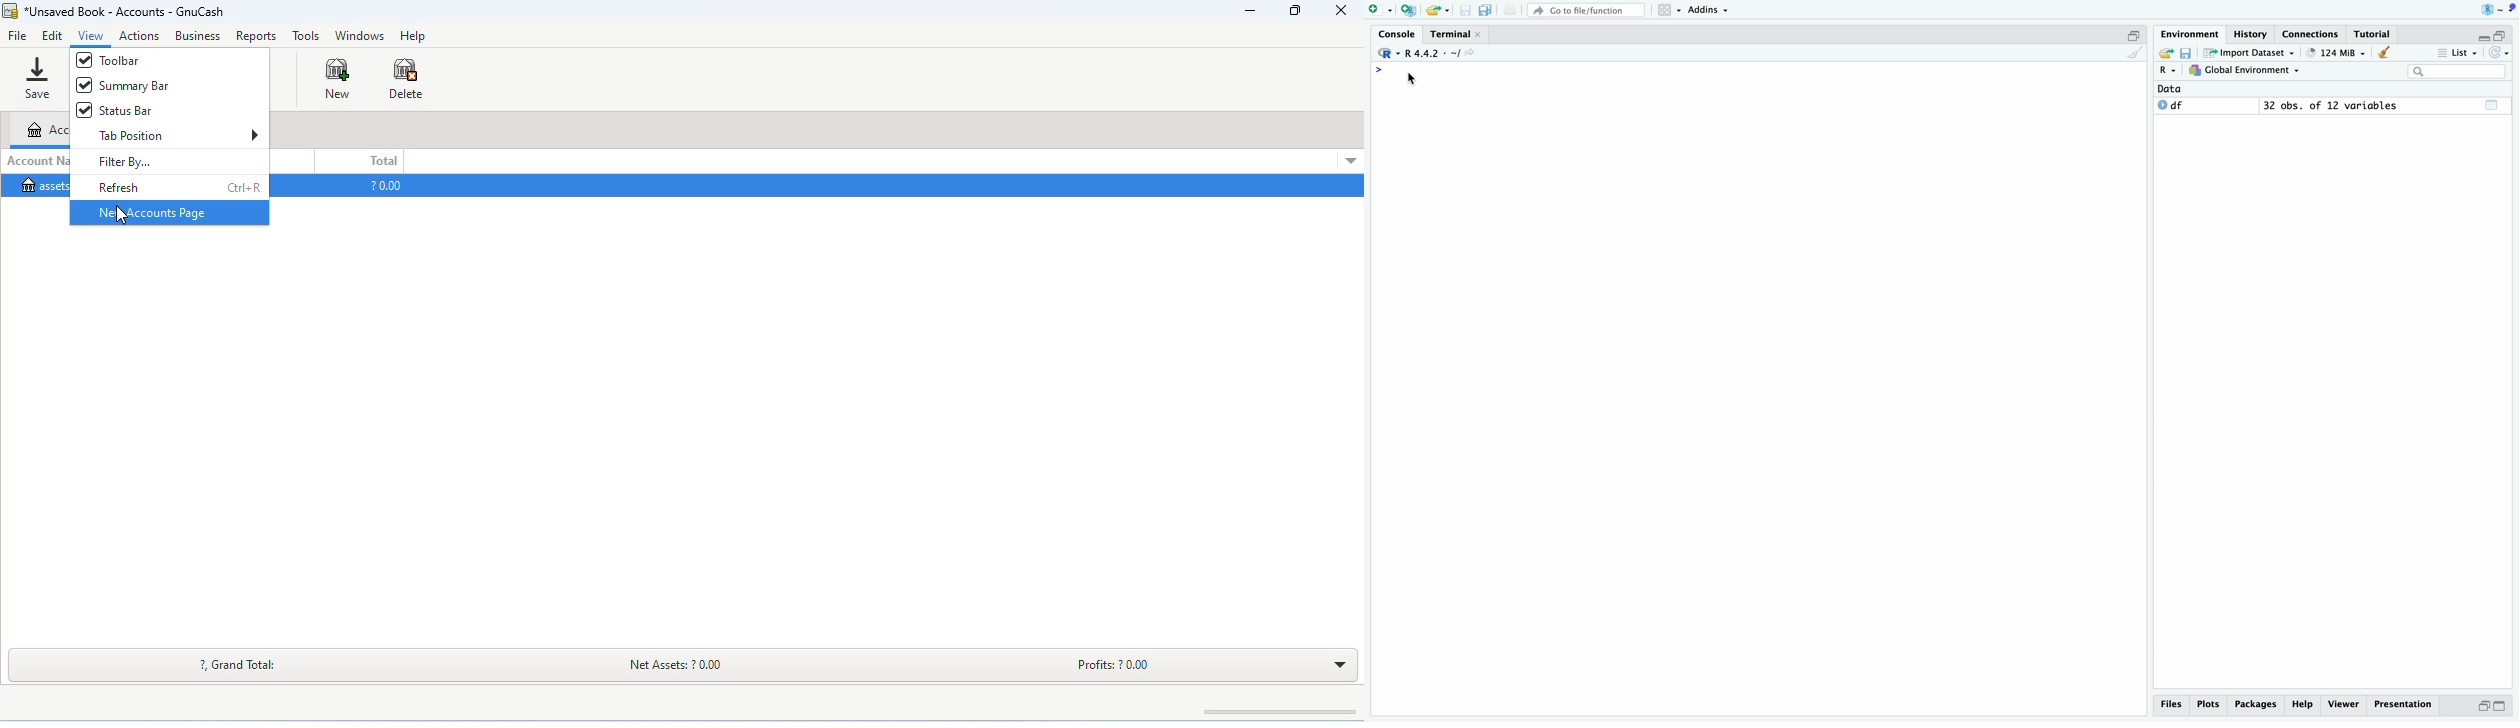  What do you see at coordinates (2191, 34) in the screenshot?
I see `Environment ` at bounding box center [2191, 34].